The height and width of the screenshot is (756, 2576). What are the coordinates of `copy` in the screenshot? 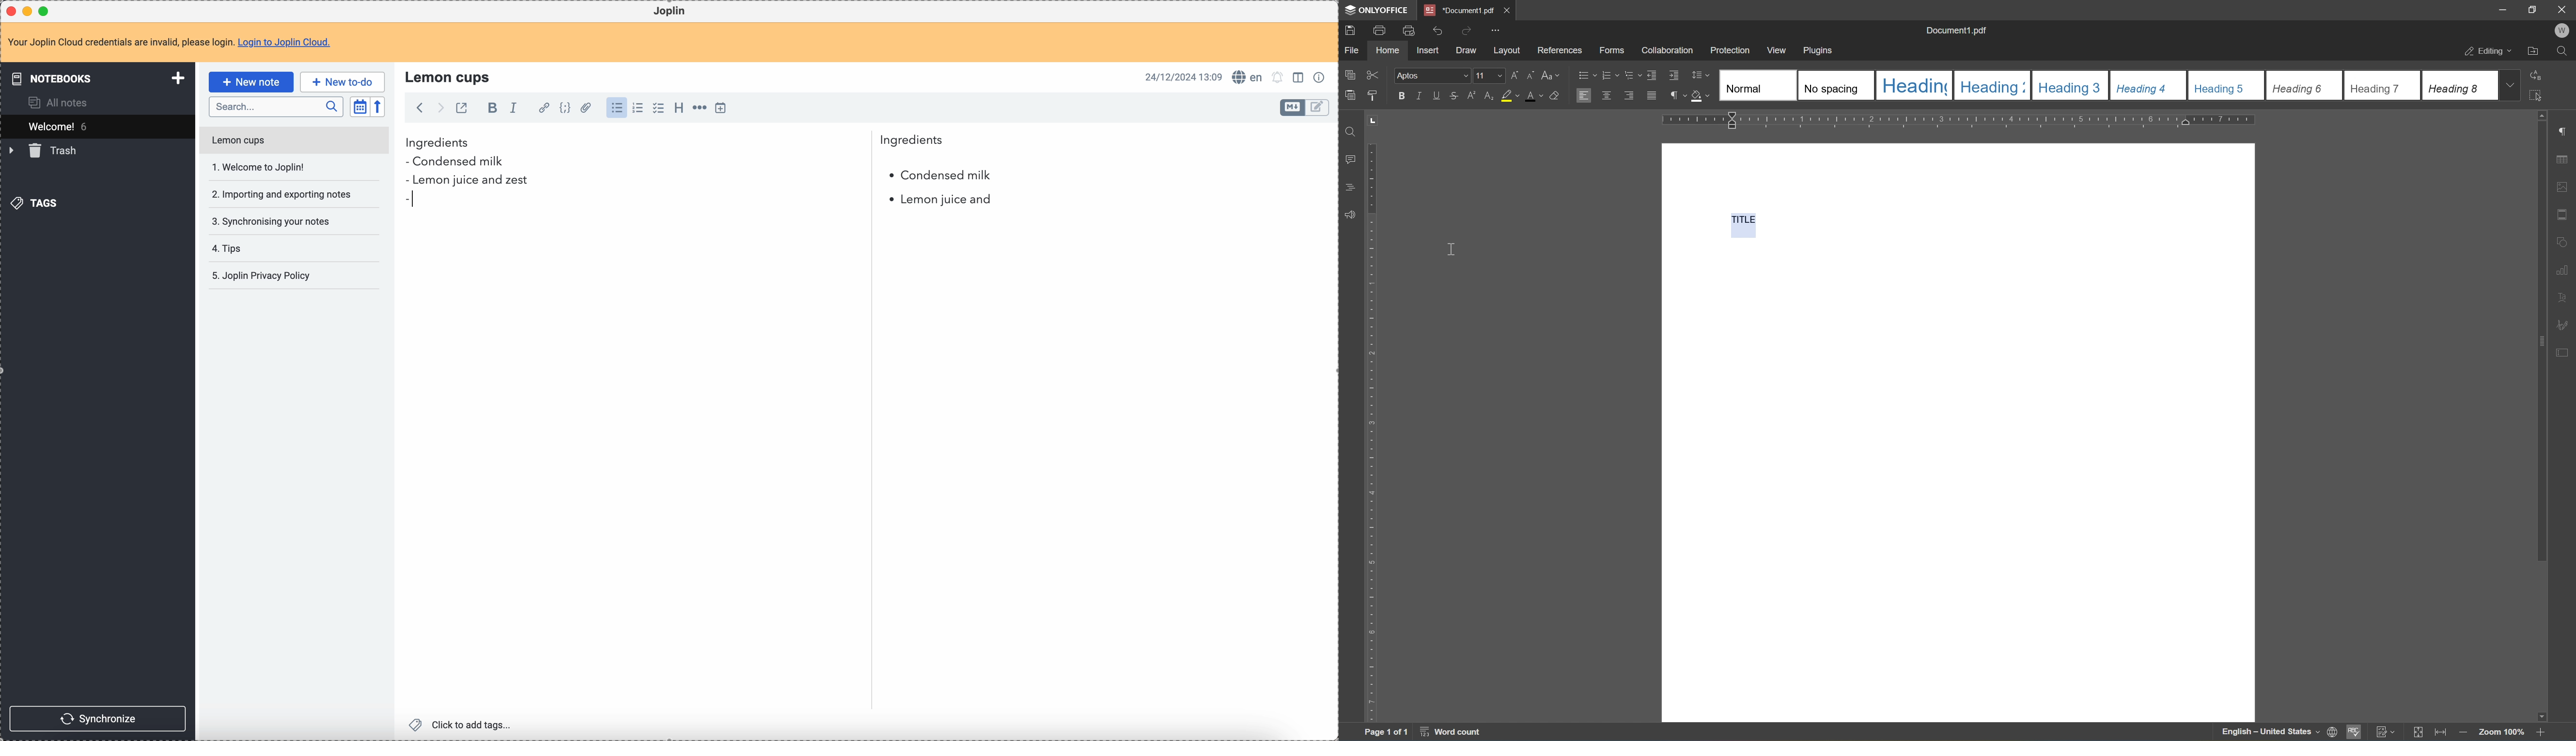 It's located at (1347, 75).